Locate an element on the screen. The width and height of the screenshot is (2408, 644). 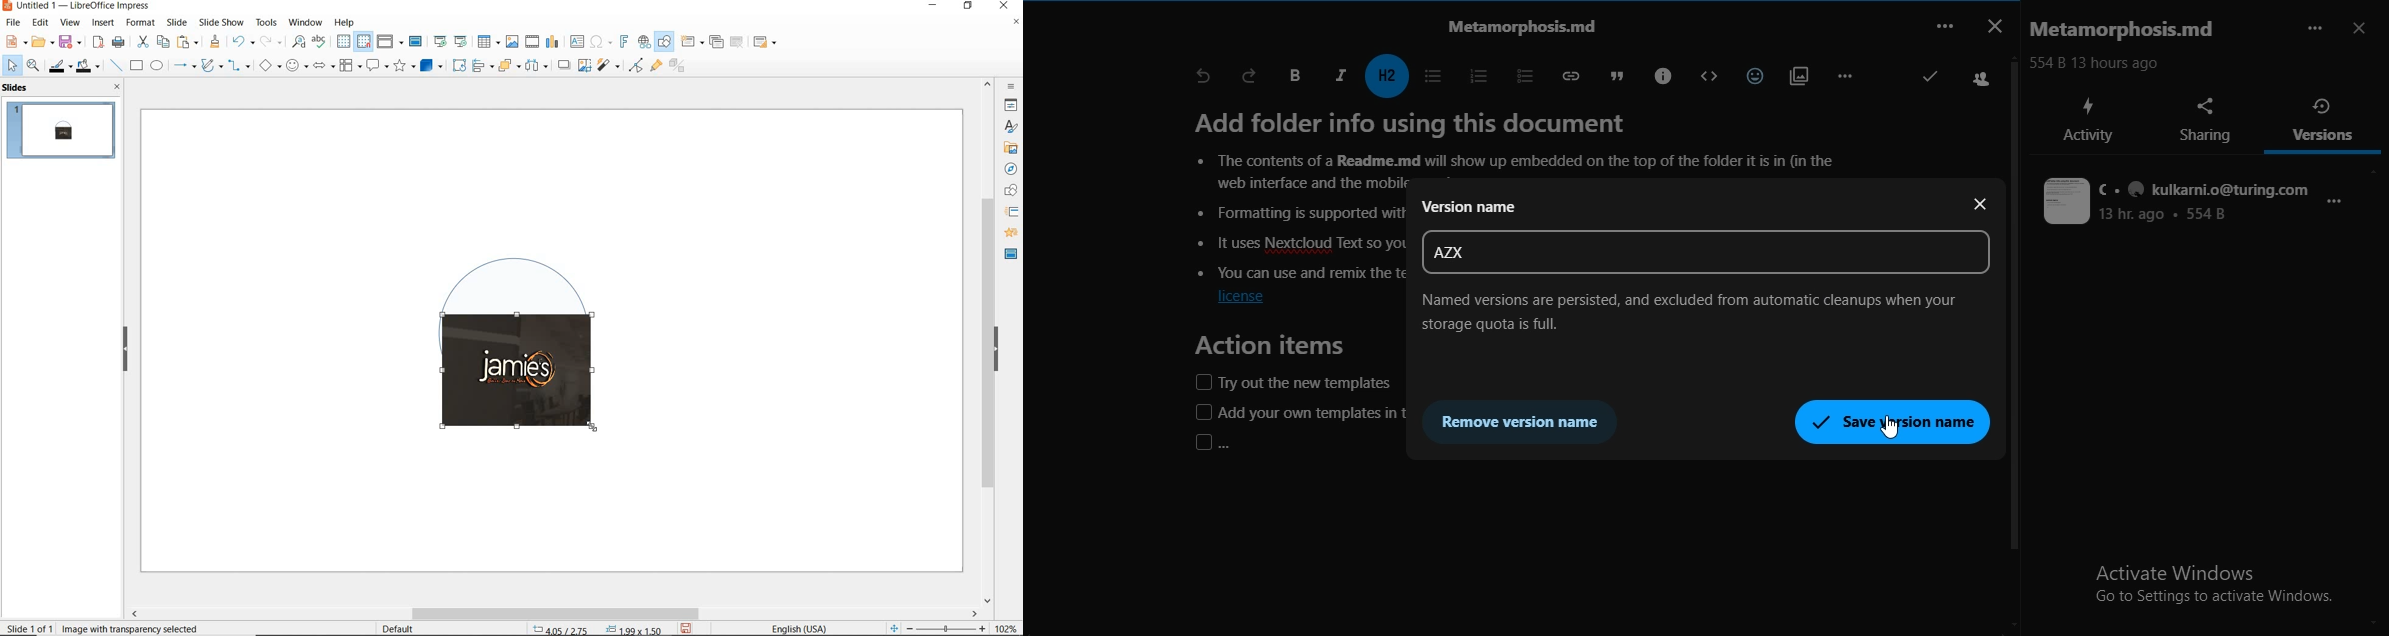
text is located at coordinates (2129, 30).